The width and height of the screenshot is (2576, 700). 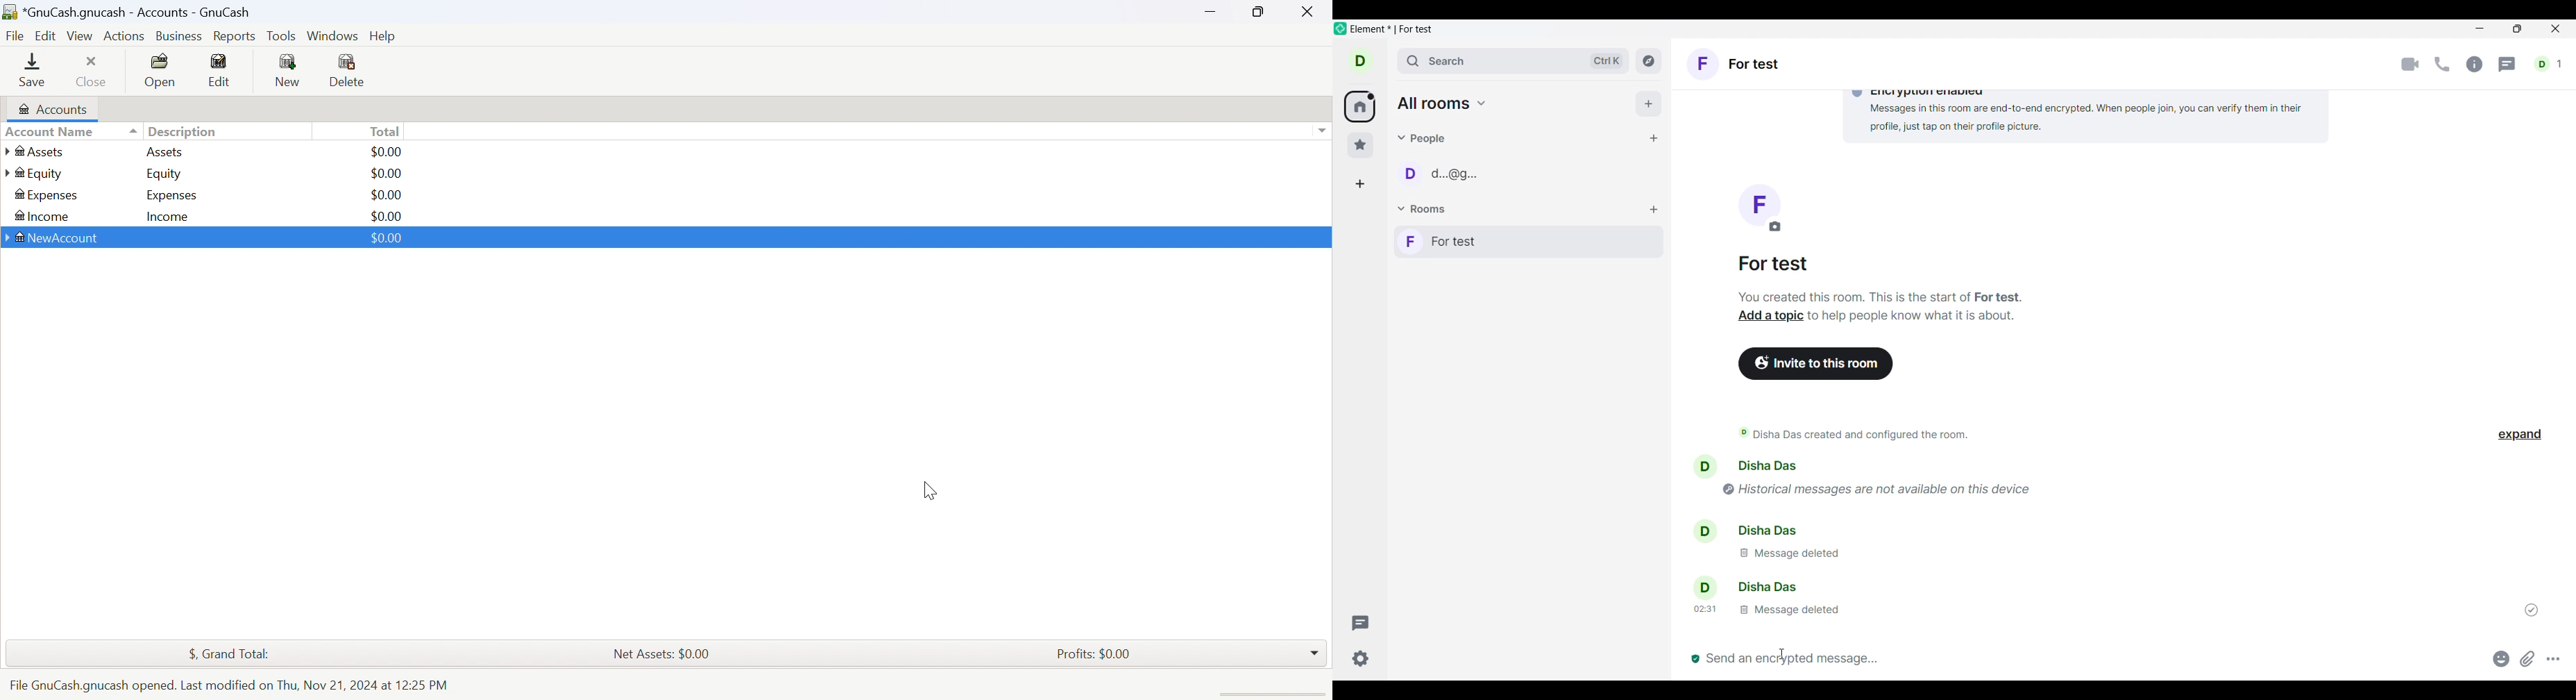 I want to click on F Fortest, so click(x=1740, y=66).